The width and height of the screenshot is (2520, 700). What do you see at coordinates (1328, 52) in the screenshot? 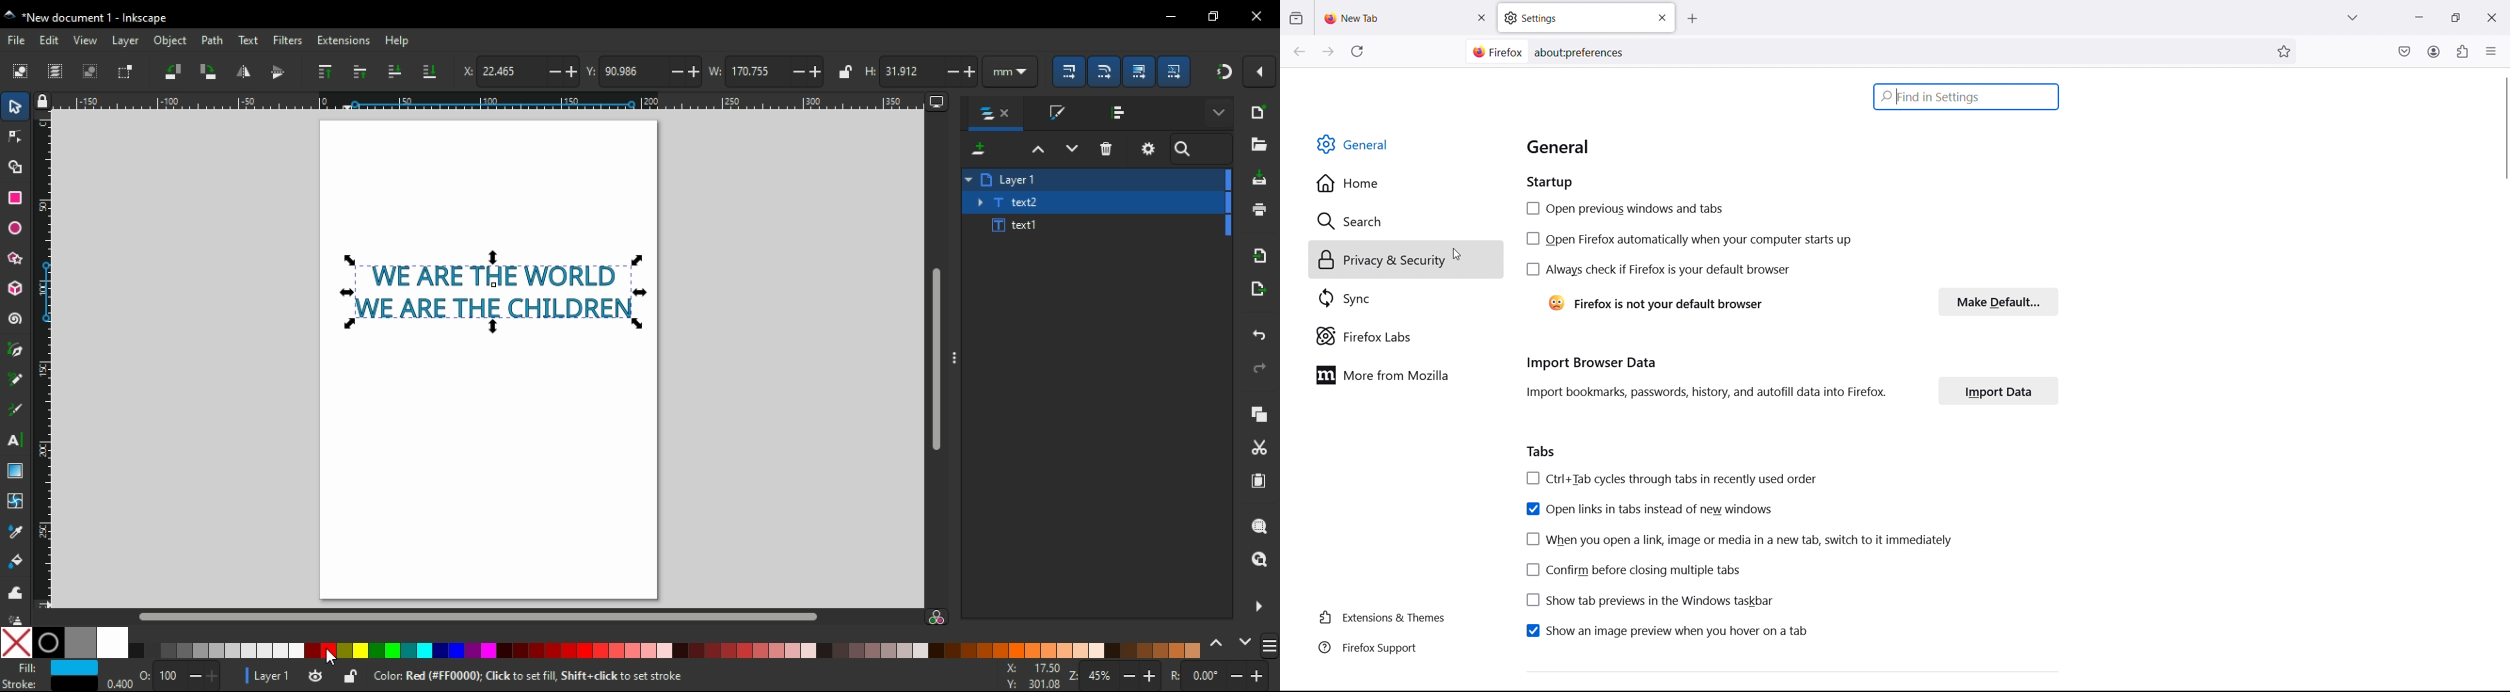
I see `go forward one page, right click or pull down to show history` at bounding box center [1328, 52].